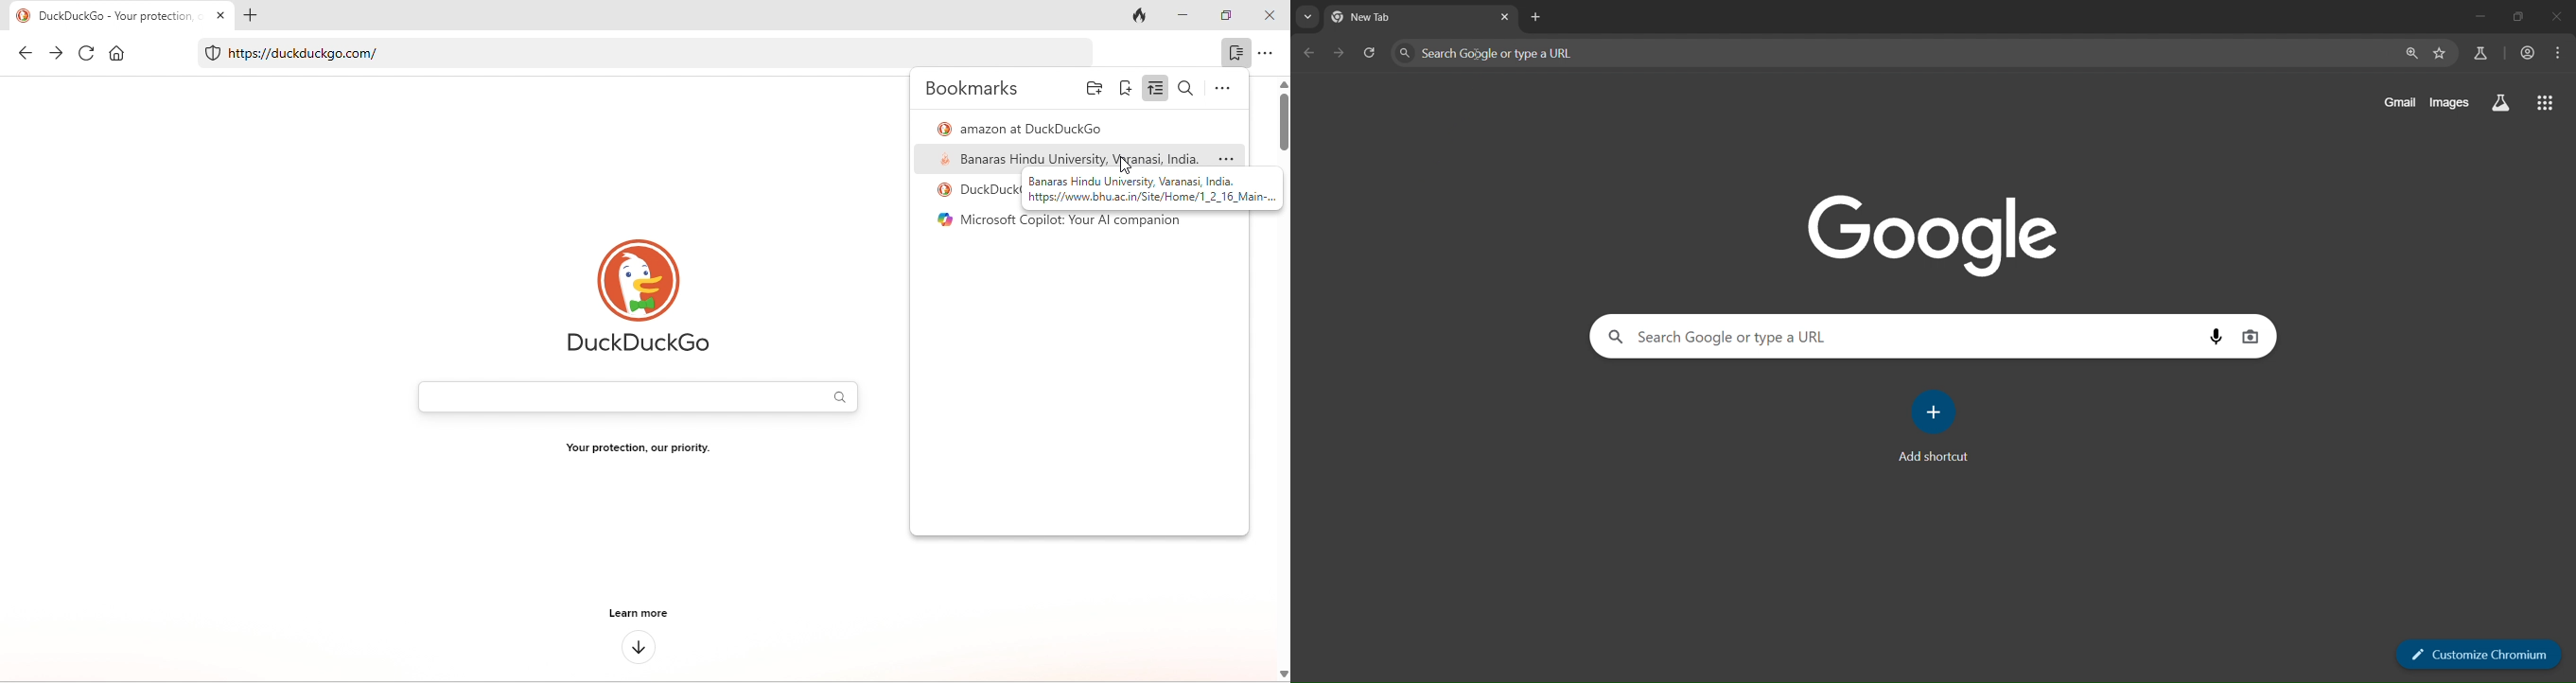 The width and height of the screenshot is (2576, 700). I want to click on reload page, so click(1371, 53).